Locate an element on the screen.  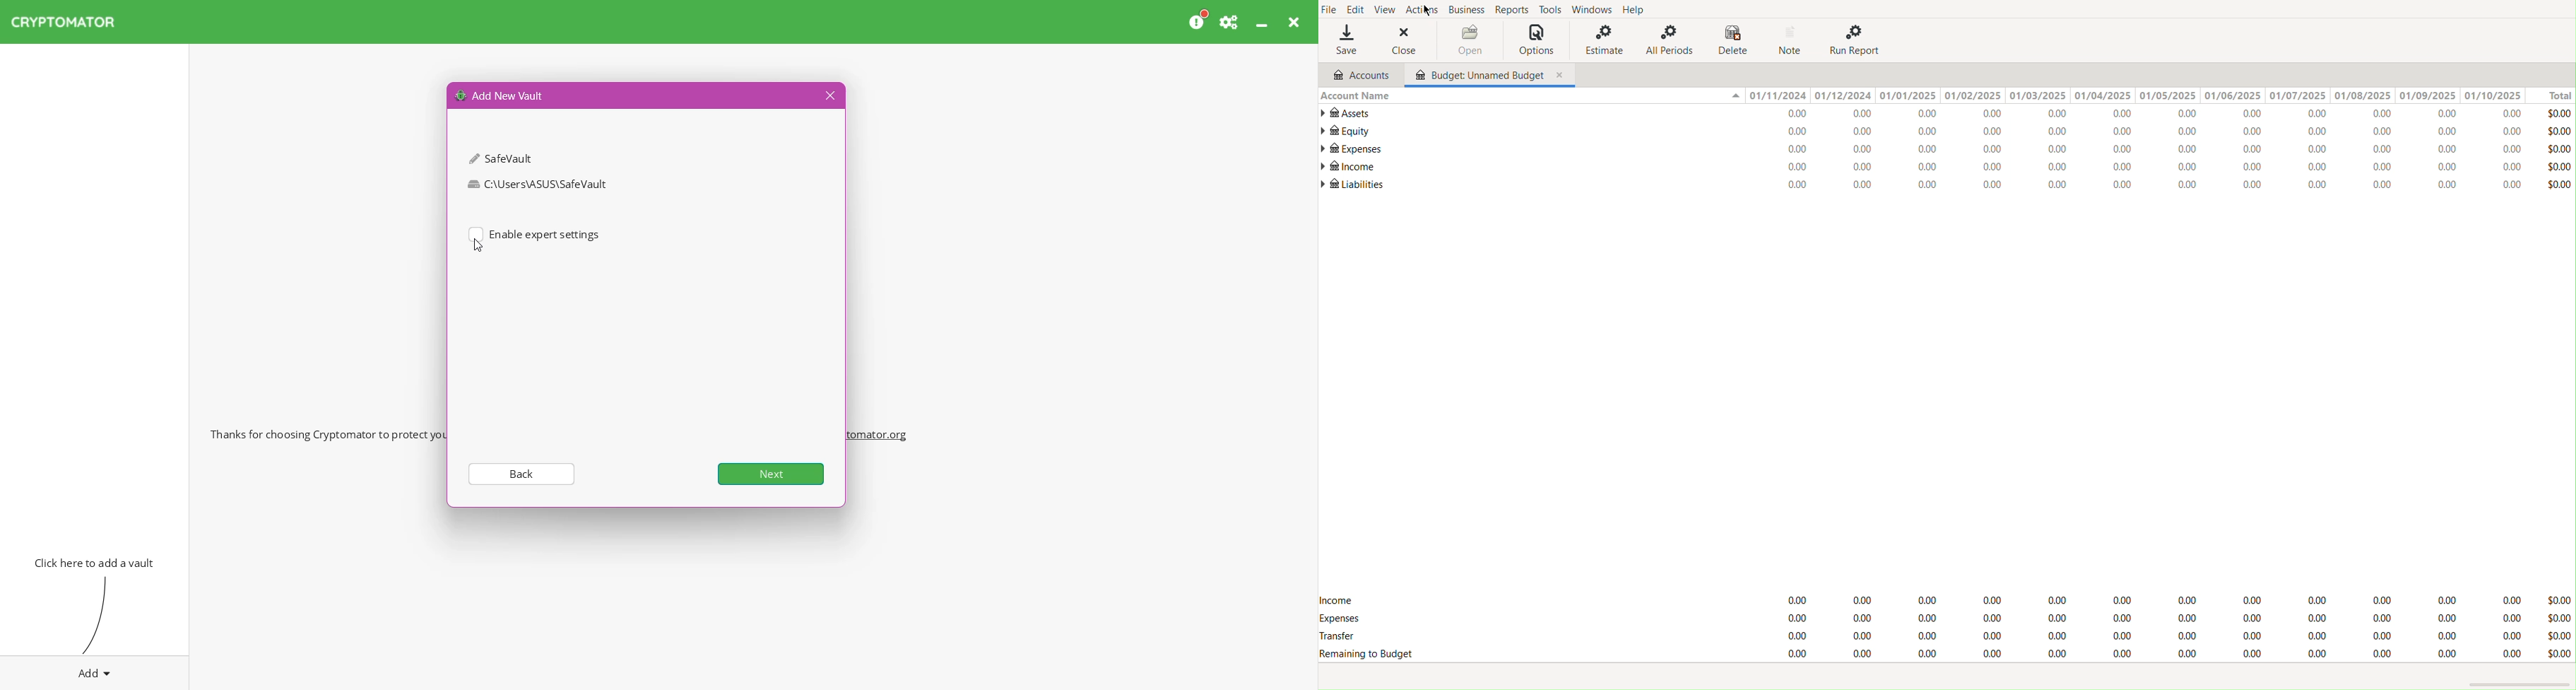
Total Value is located at coordinates (2558, 626).